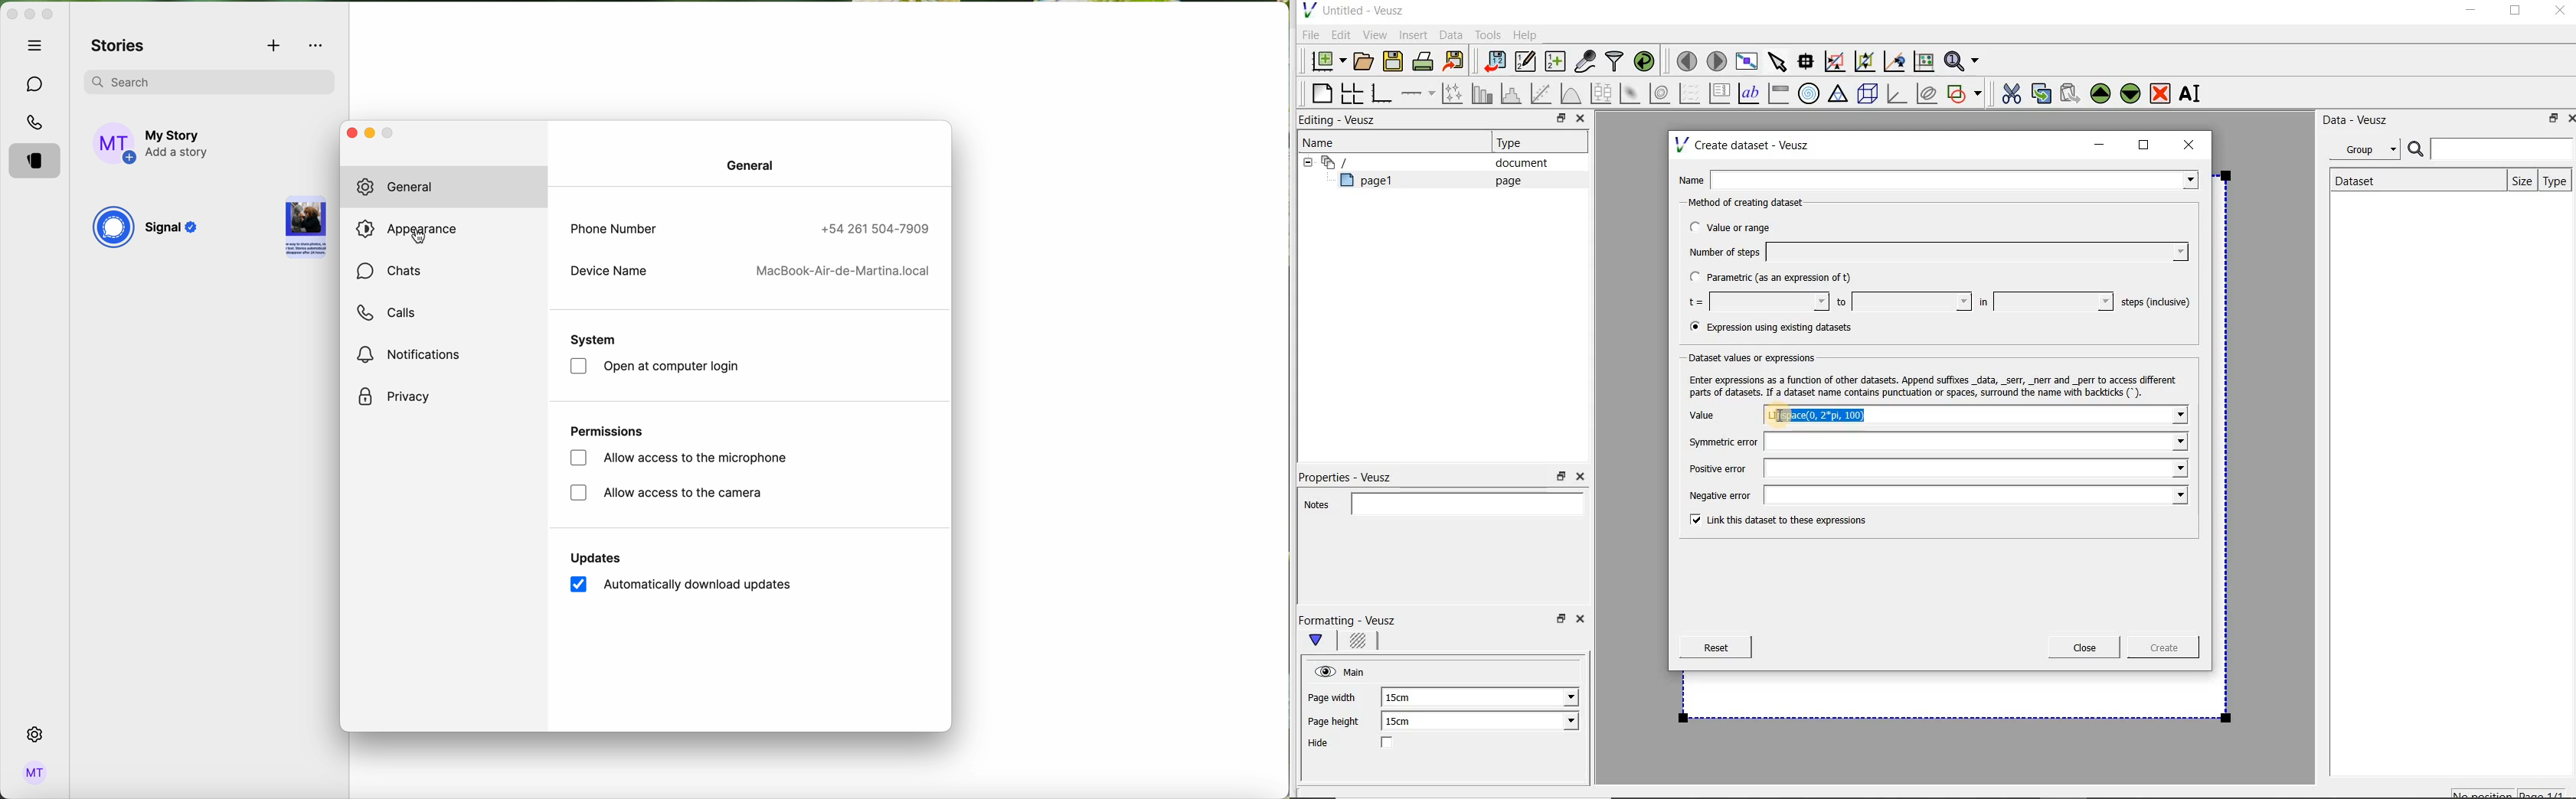 The width and height of the screenshot is (2576, 812). What do you see at coordinates (1661, 93) in the screenshot?
I see `plot a 2d dataset as contours` at bounding box center [1661, 93].